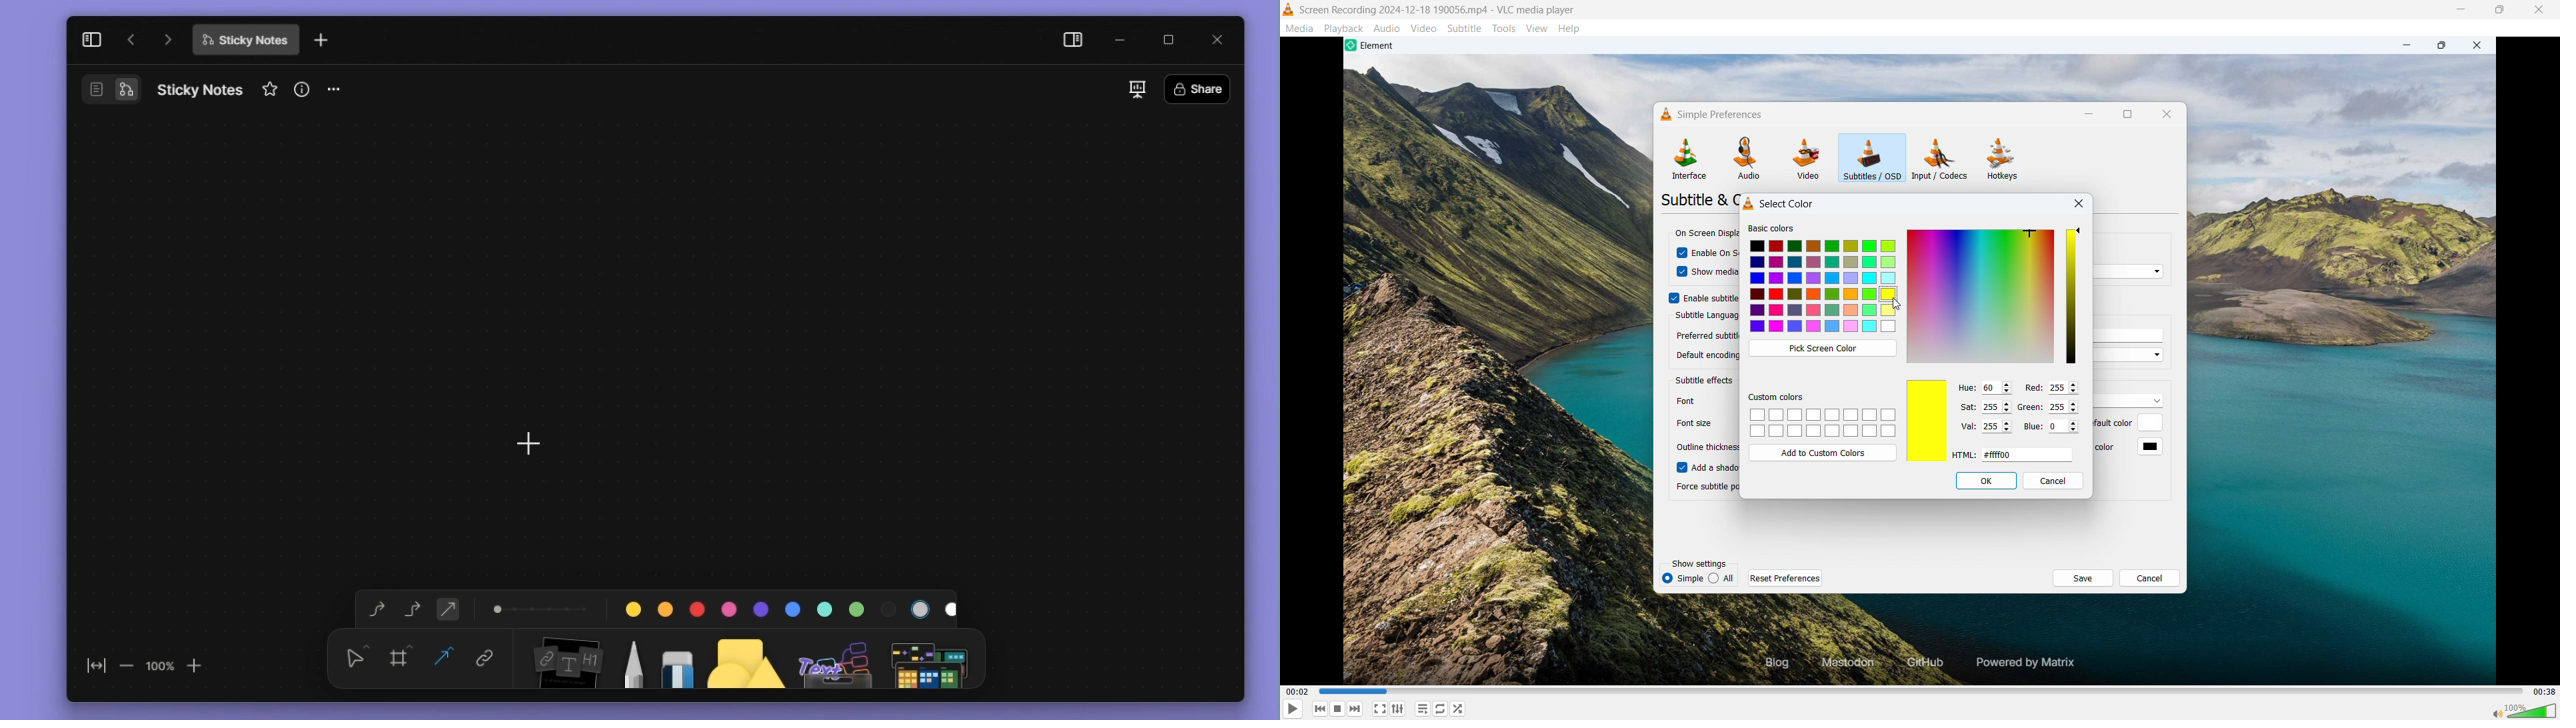 The width and height of the screenshot is (2576, 728). Describe the element at coordinates (1292, 709) in the screenshot. I see `Play ` at that location.